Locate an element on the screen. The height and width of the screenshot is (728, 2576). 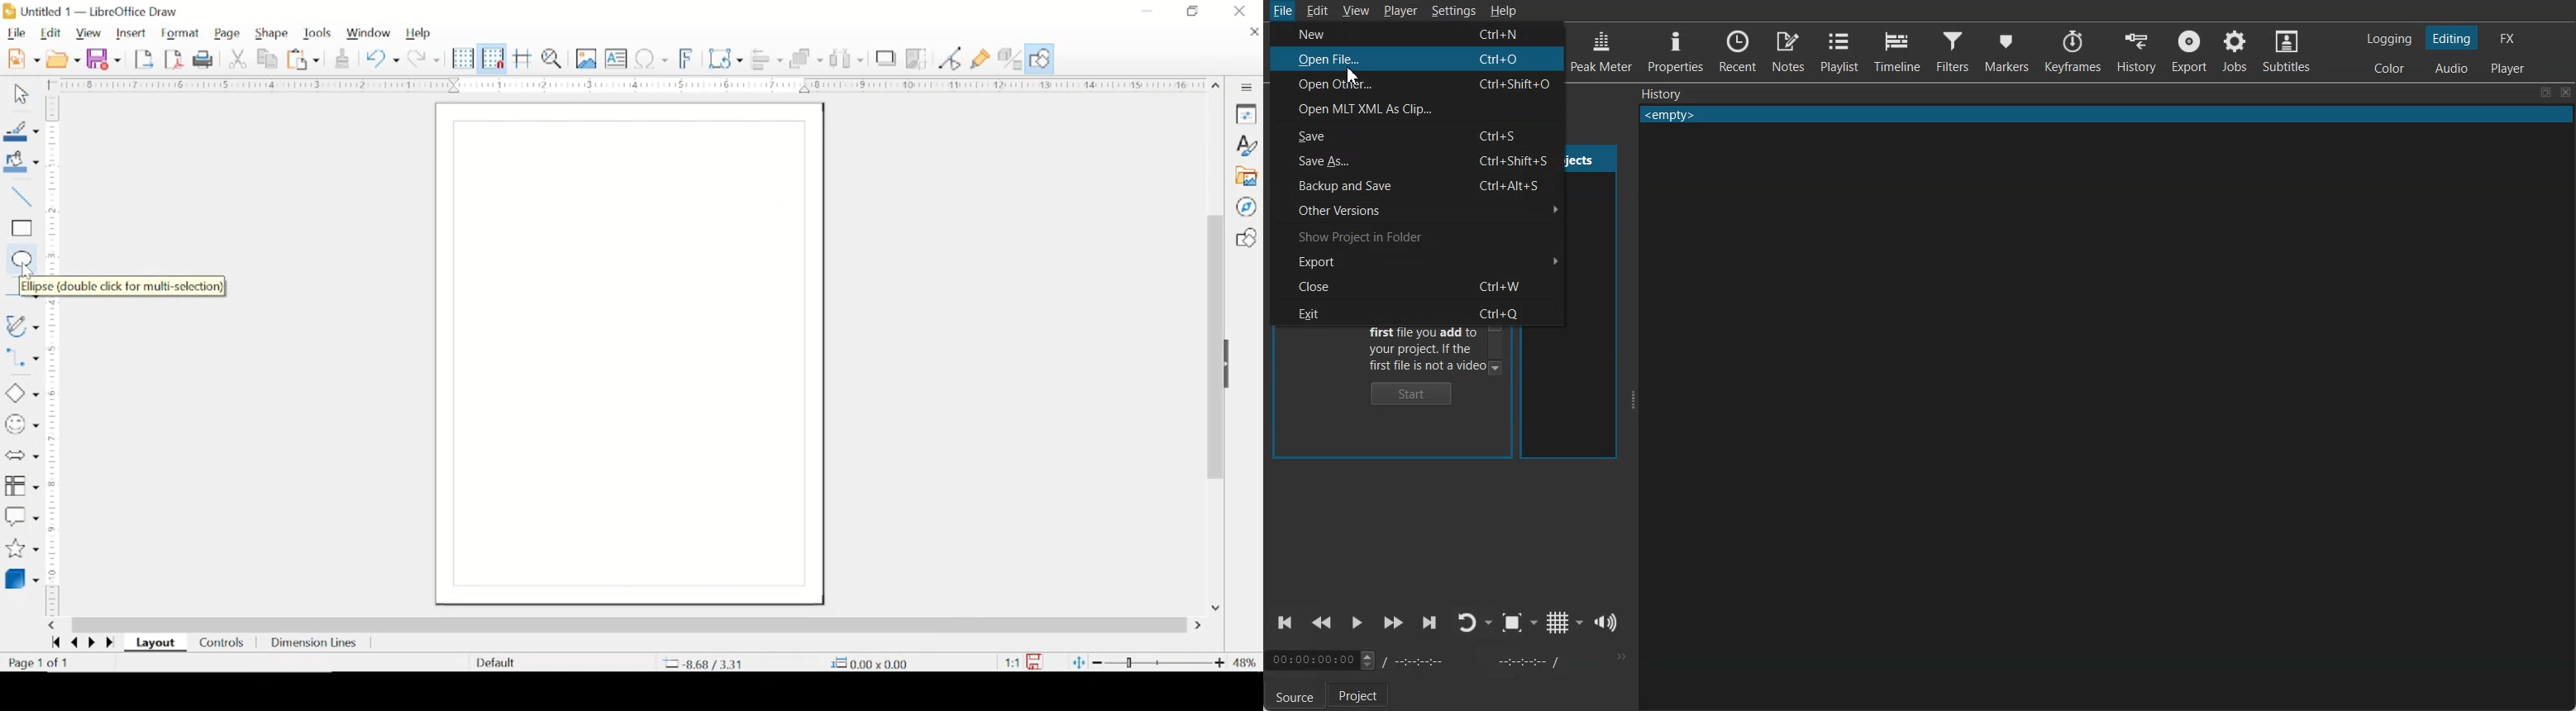
zoom slider is located at coordinates (1159, 661).